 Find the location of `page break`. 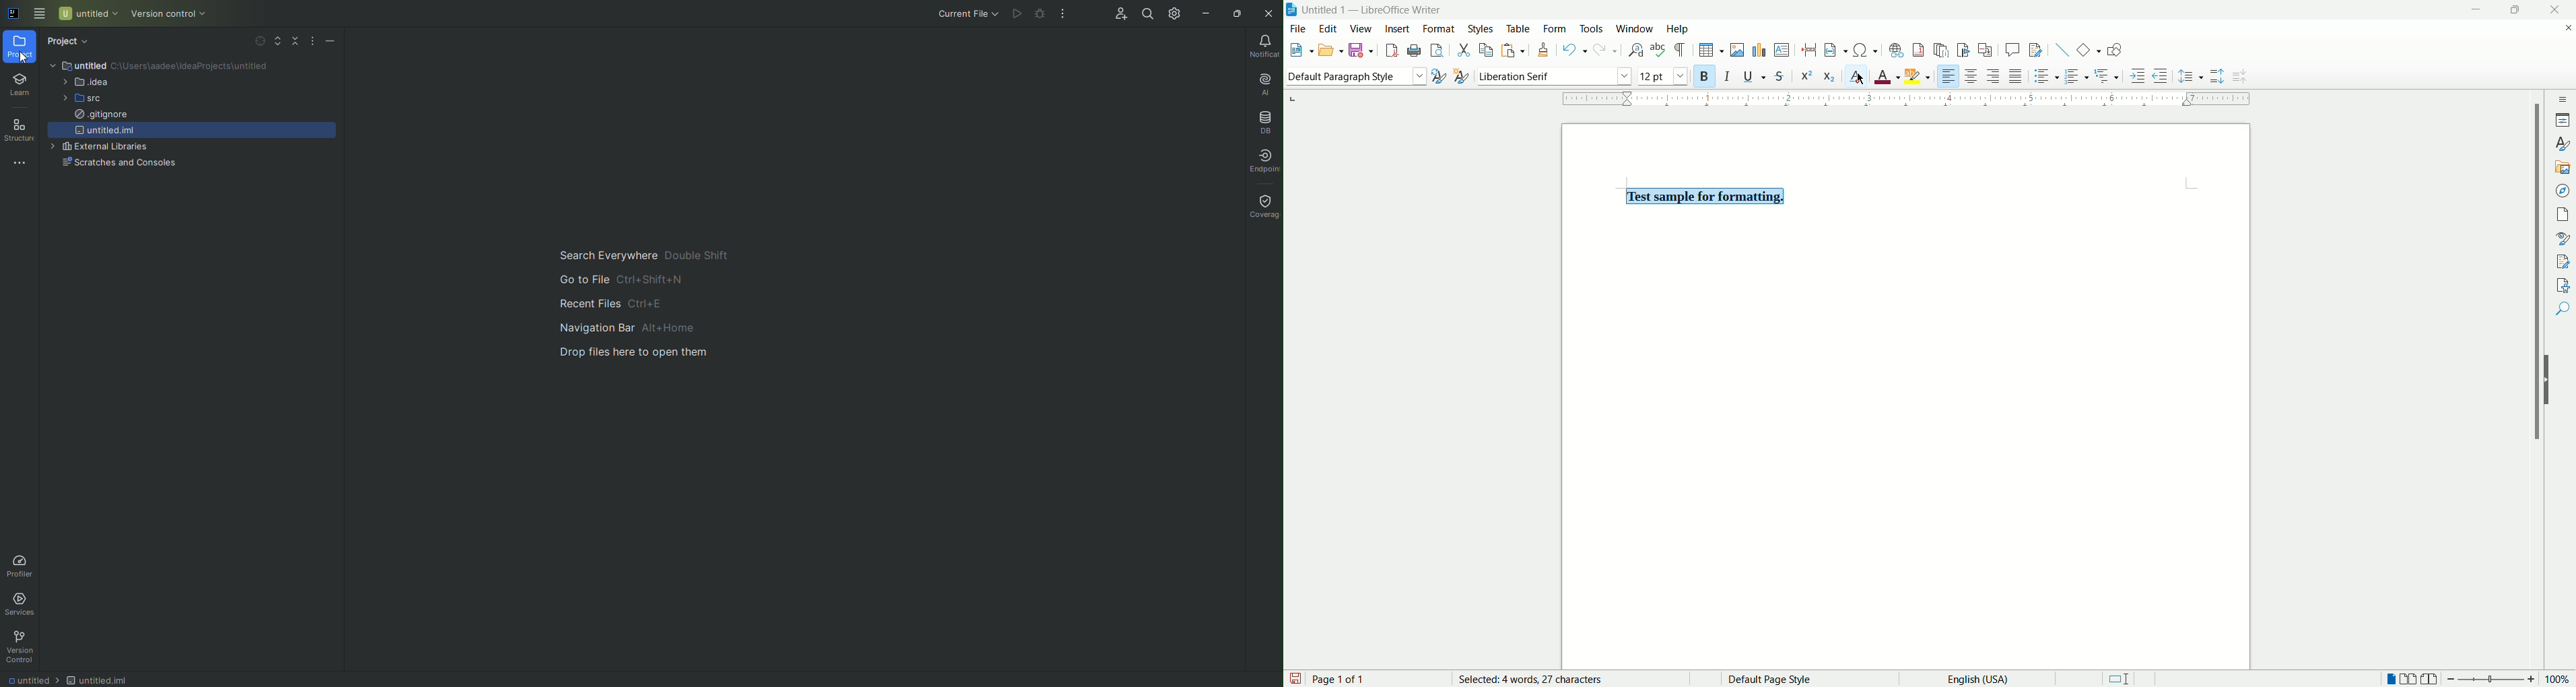

page break is located at coordinates (1809, 48).